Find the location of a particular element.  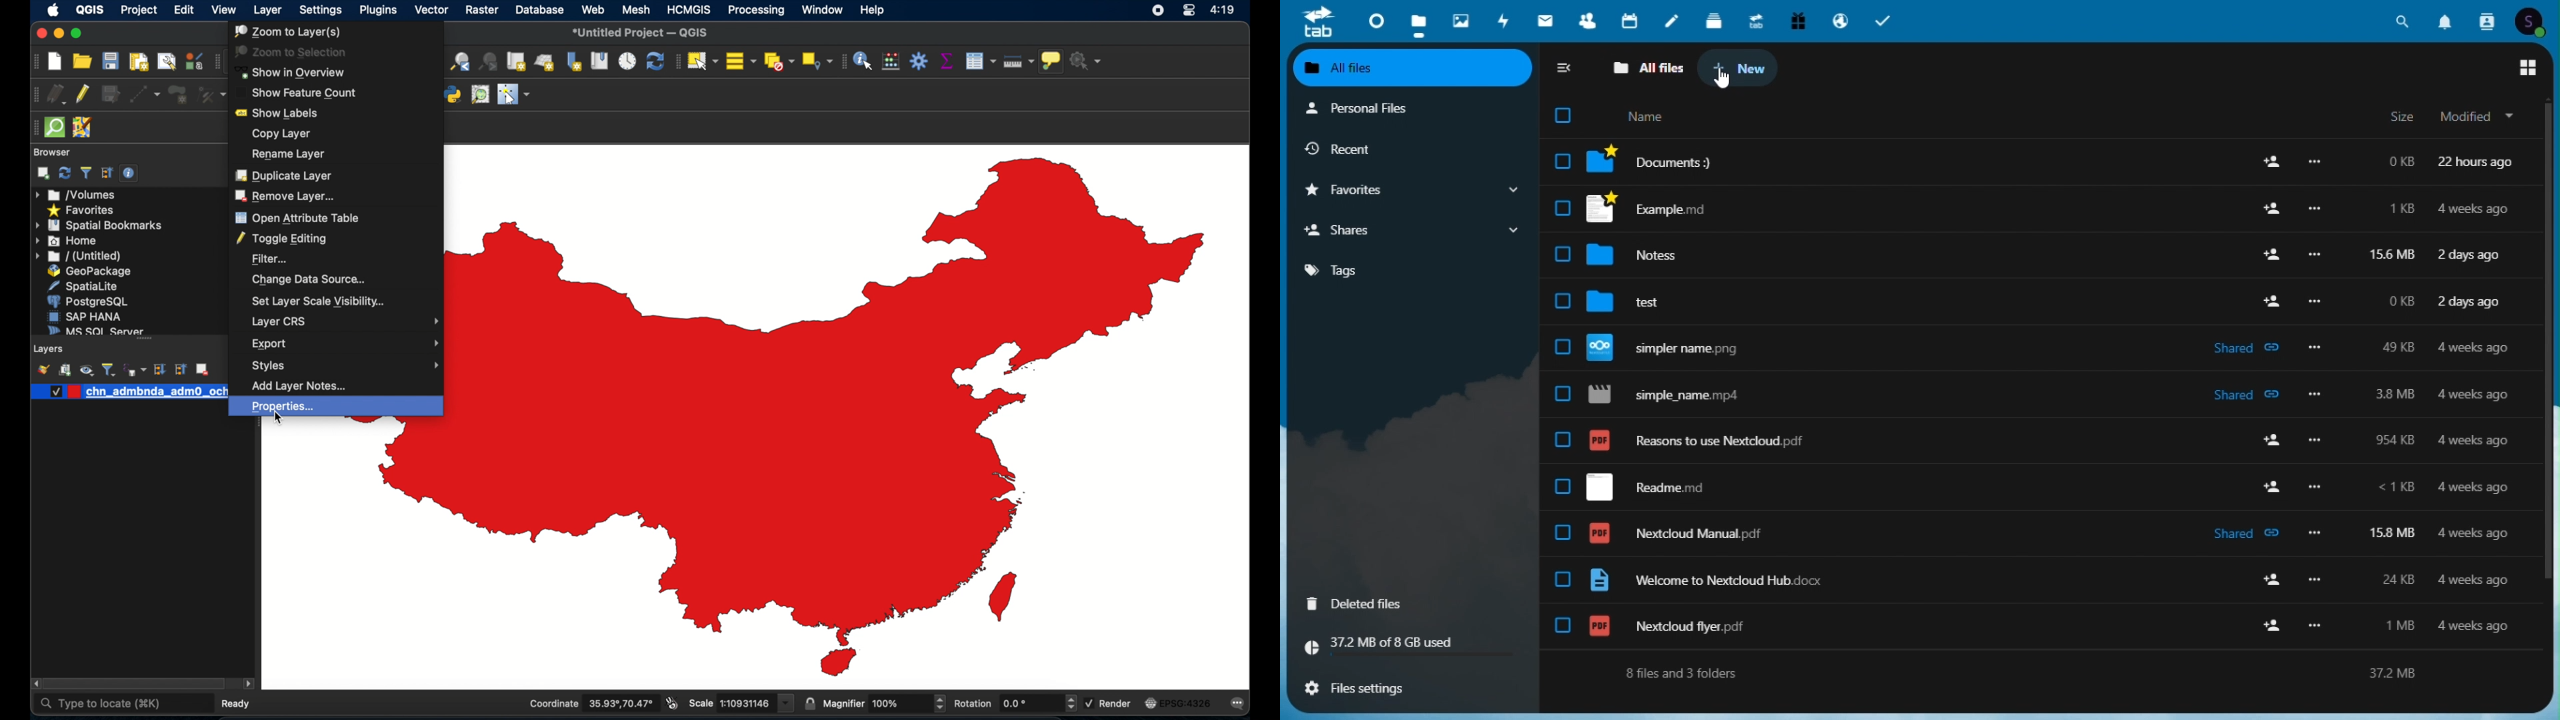

temporal controller panel is located at coordinates (625, 63).